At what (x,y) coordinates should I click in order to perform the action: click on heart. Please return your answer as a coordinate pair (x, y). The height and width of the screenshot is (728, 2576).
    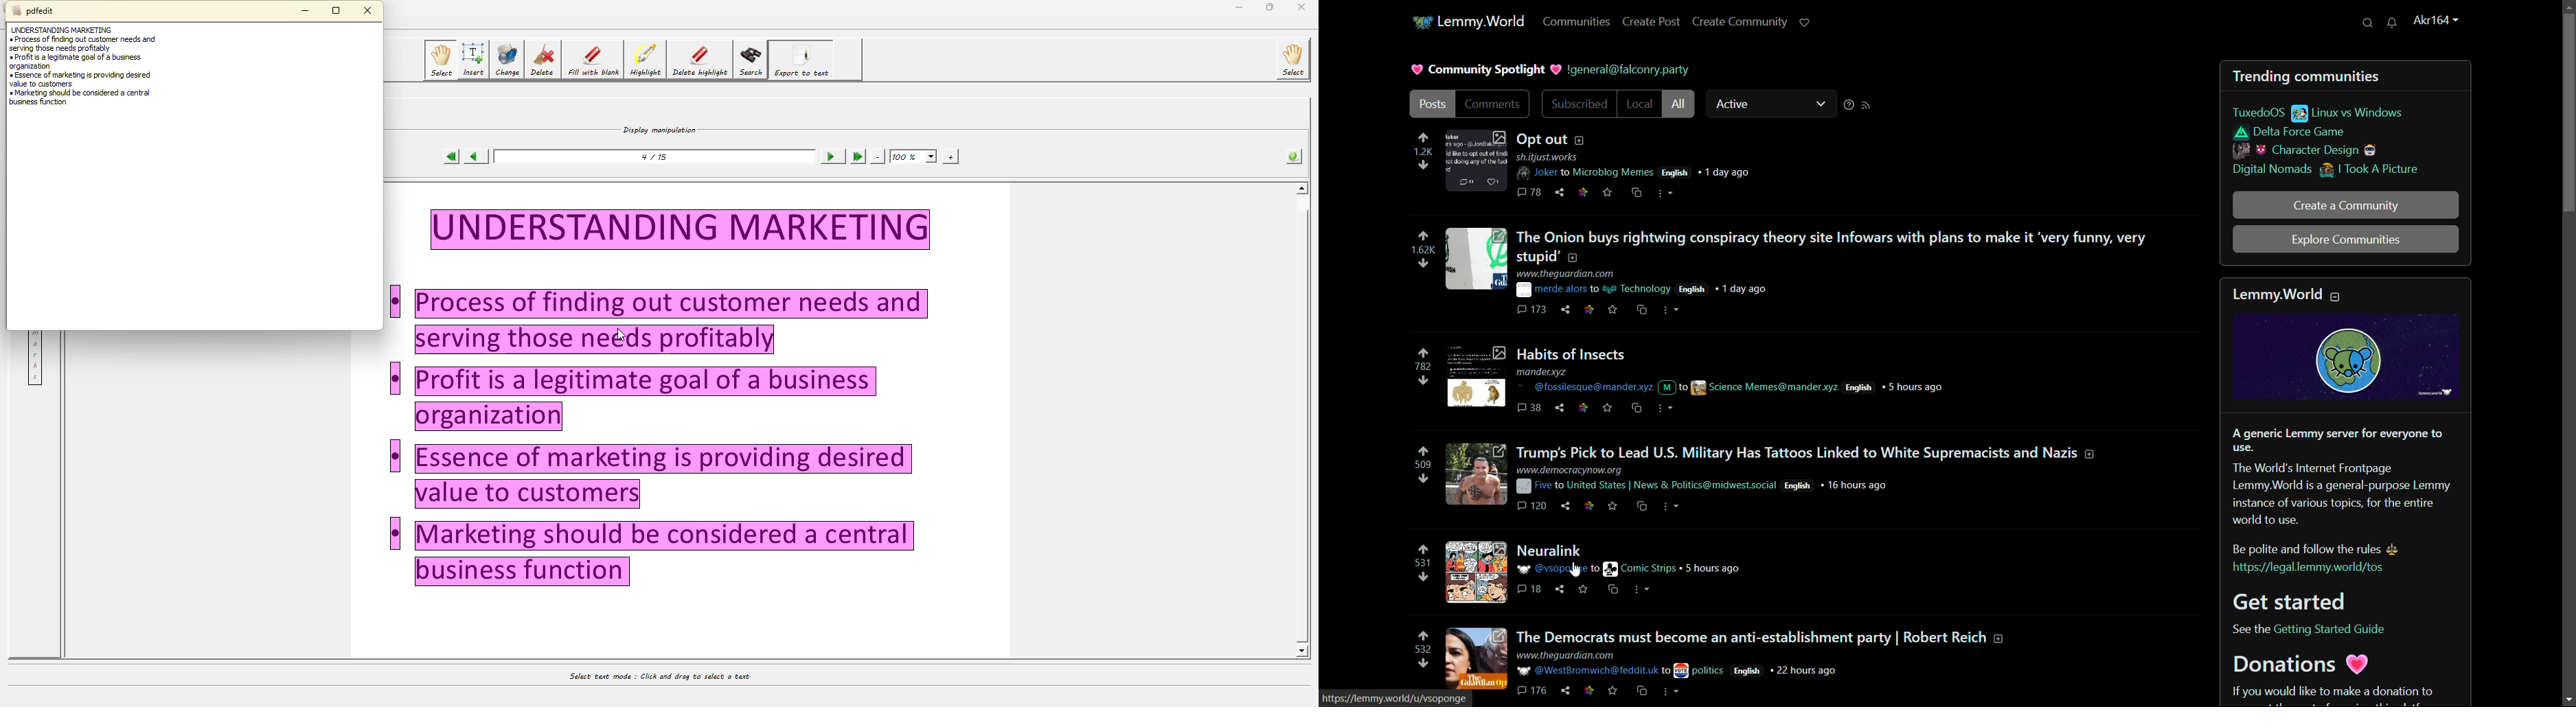
    Looking at the image, I should click on (1416, 68).